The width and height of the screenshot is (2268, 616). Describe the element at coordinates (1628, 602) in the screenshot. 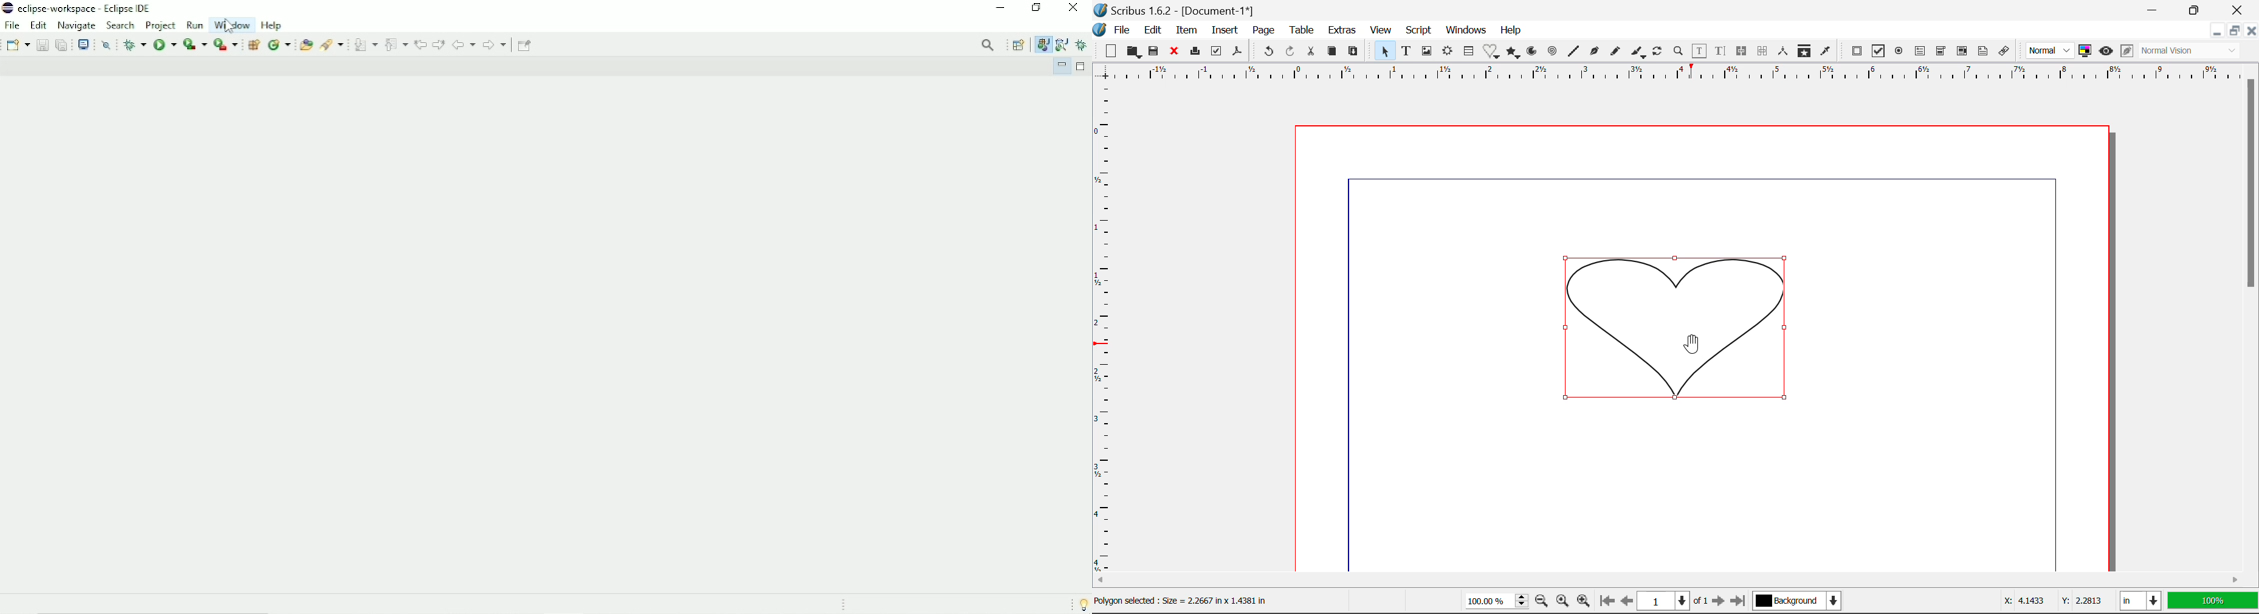

I see `Previous` at that location.